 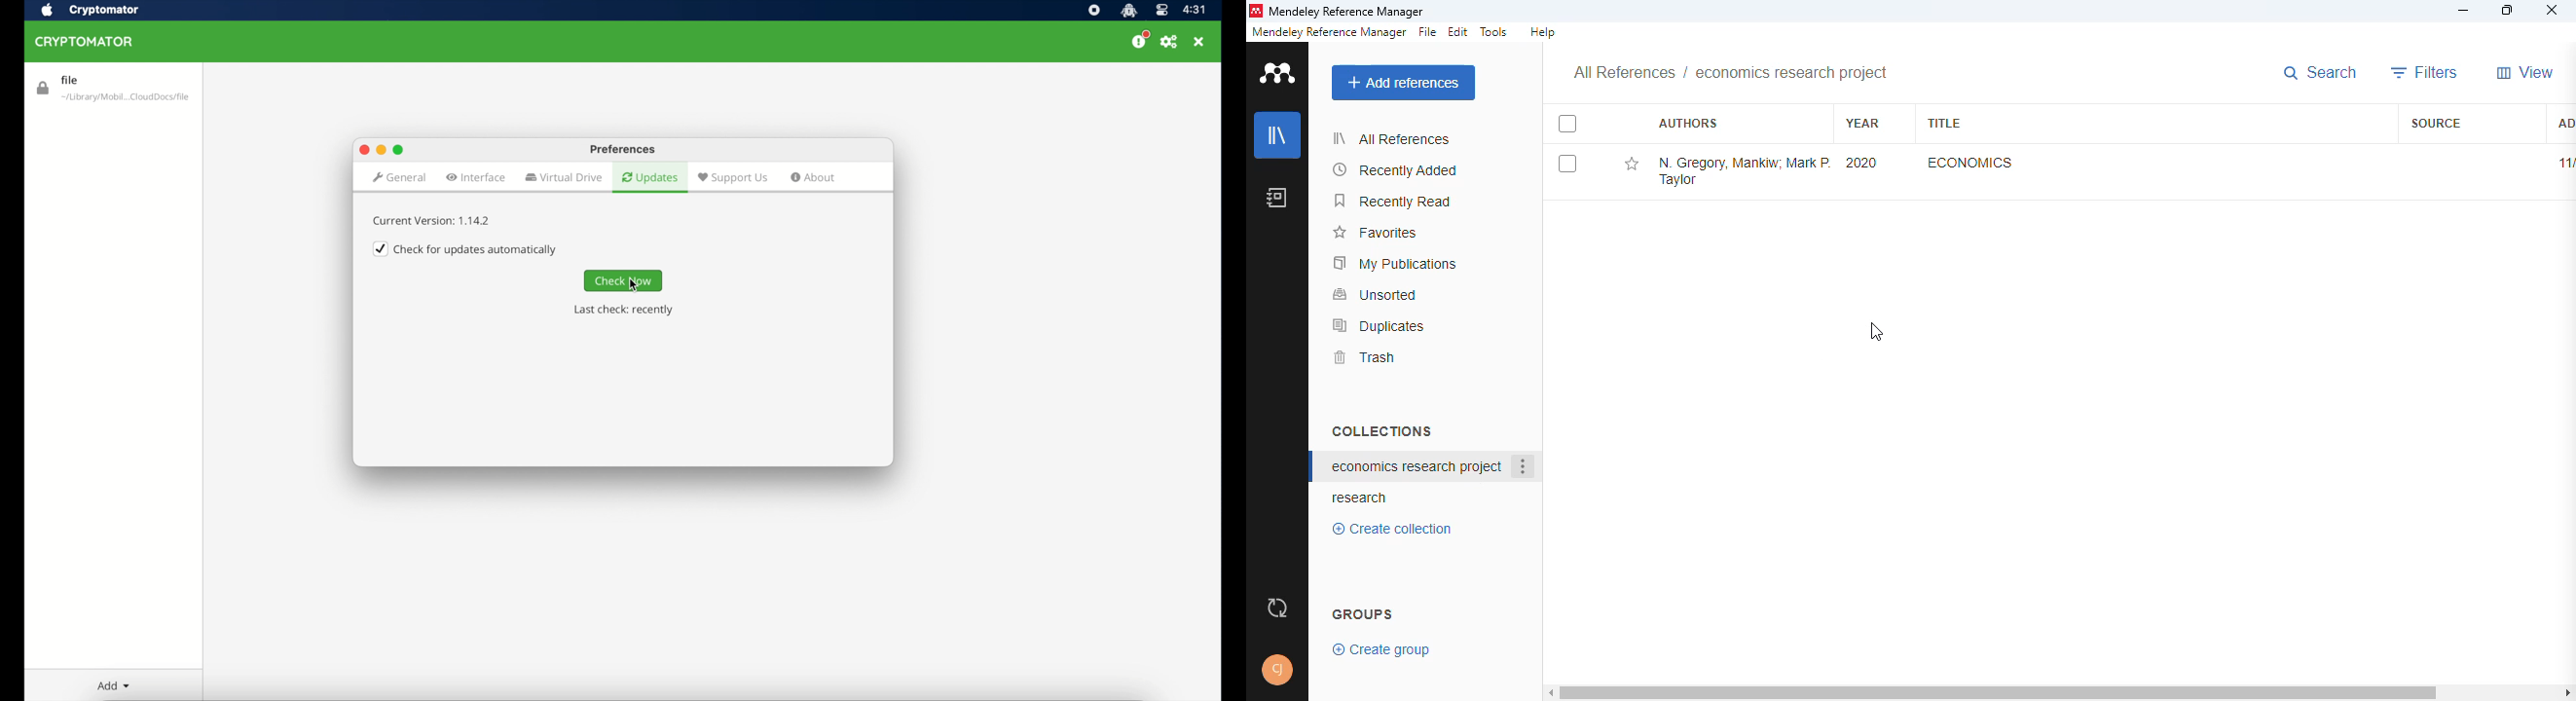 I want to click on economics research project, so click(x=1416, y=466).